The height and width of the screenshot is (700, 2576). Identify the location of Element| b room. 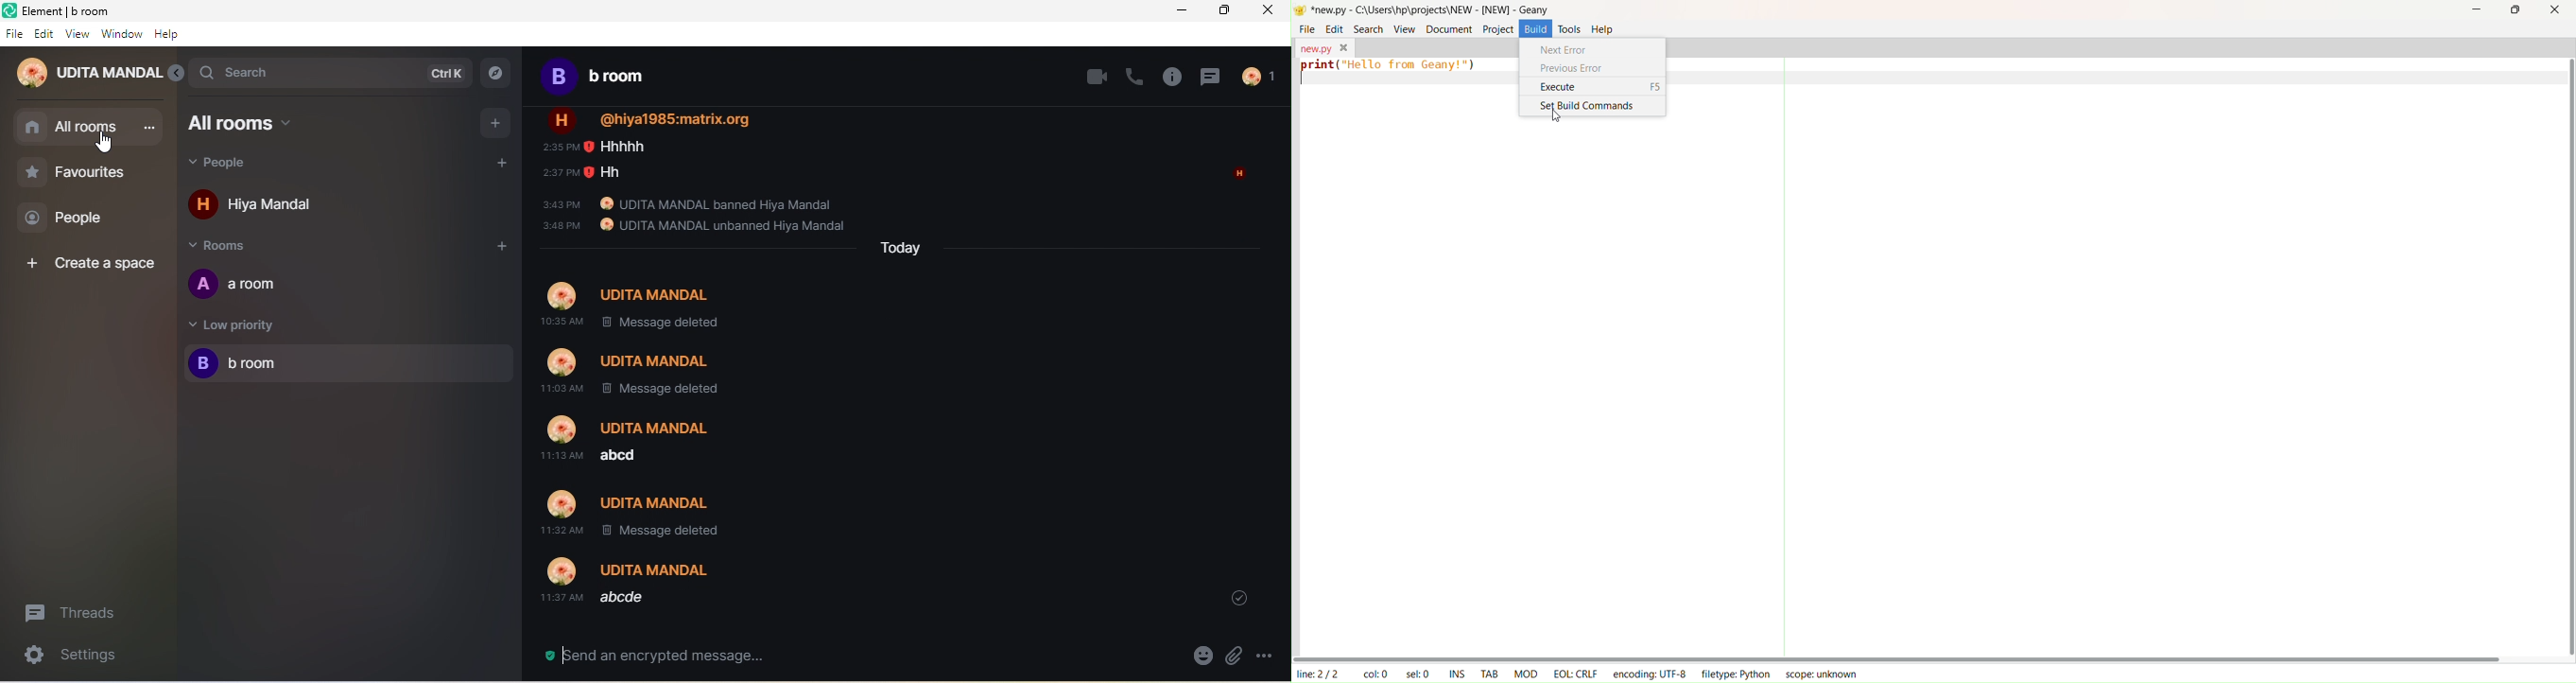
(88, 10).